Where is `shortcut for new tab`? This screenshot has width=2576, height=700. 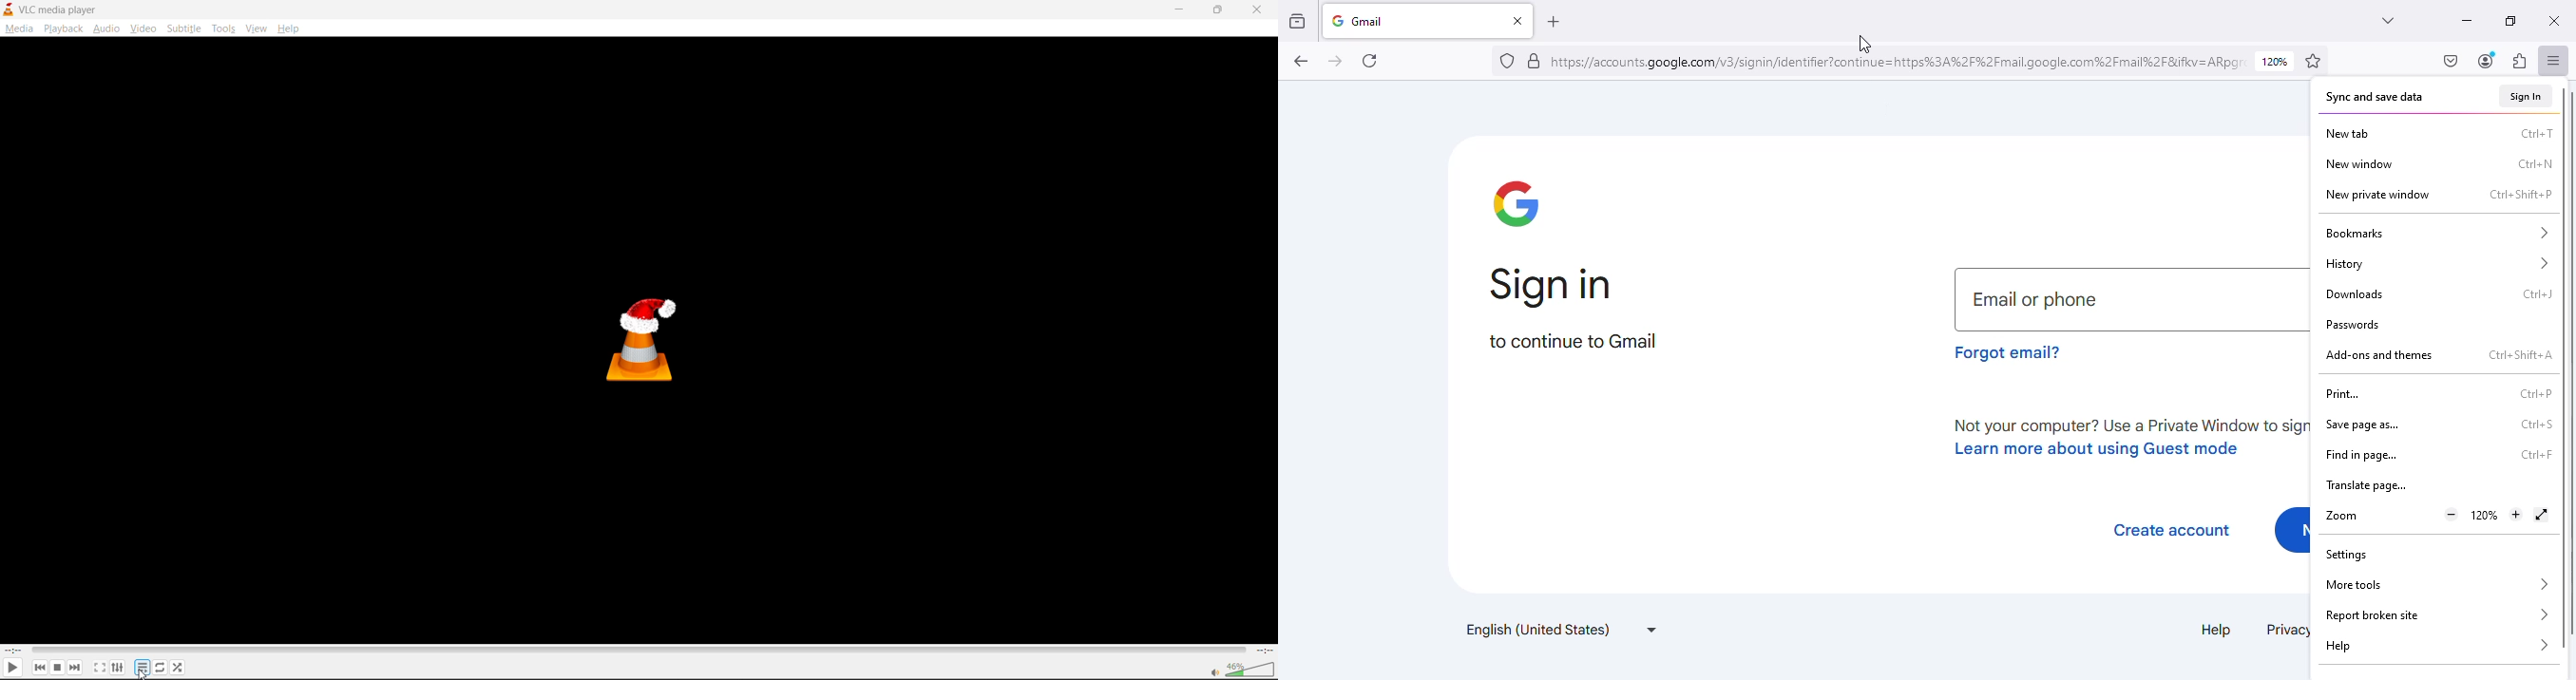 shortcut for new tab is located at coordinates (2535, 132).